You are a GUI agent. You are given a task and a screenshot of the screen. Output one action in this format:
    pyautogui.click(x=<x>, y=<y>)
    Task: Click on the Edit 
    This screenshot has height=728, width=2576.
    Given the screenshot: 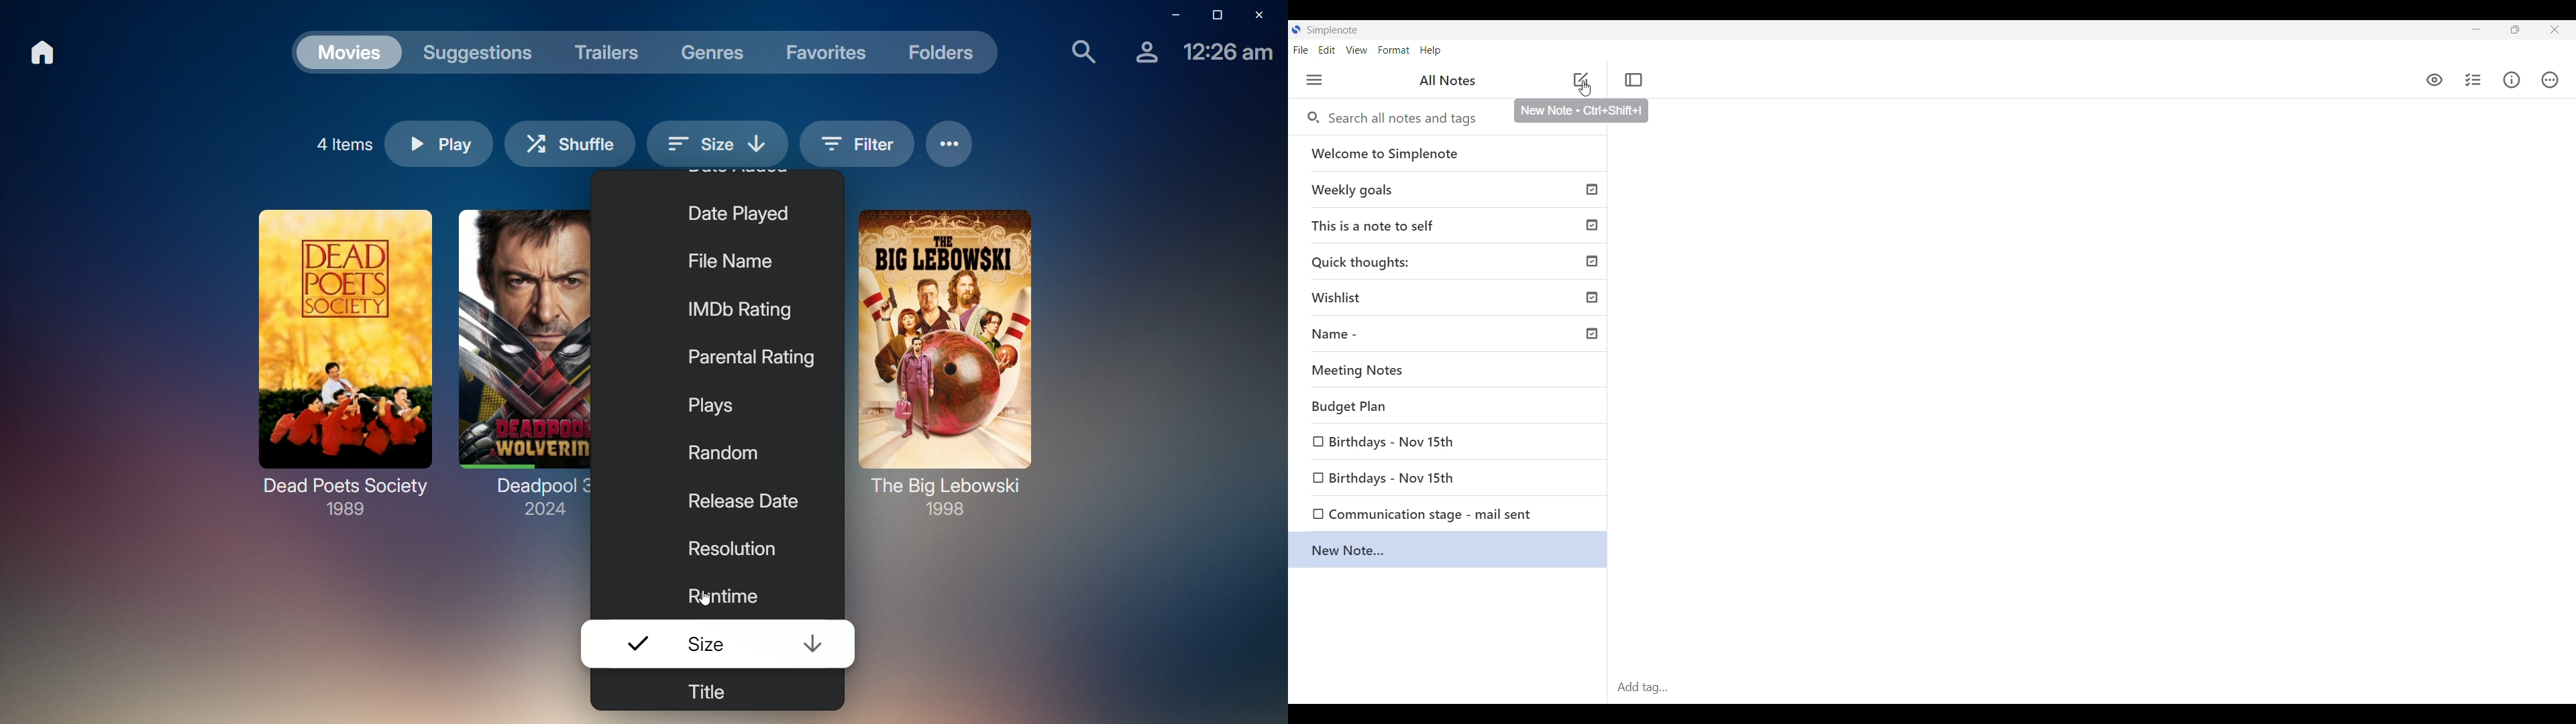 What is the action you would take?
    pyautogui.click(x=1327, y=50)
    